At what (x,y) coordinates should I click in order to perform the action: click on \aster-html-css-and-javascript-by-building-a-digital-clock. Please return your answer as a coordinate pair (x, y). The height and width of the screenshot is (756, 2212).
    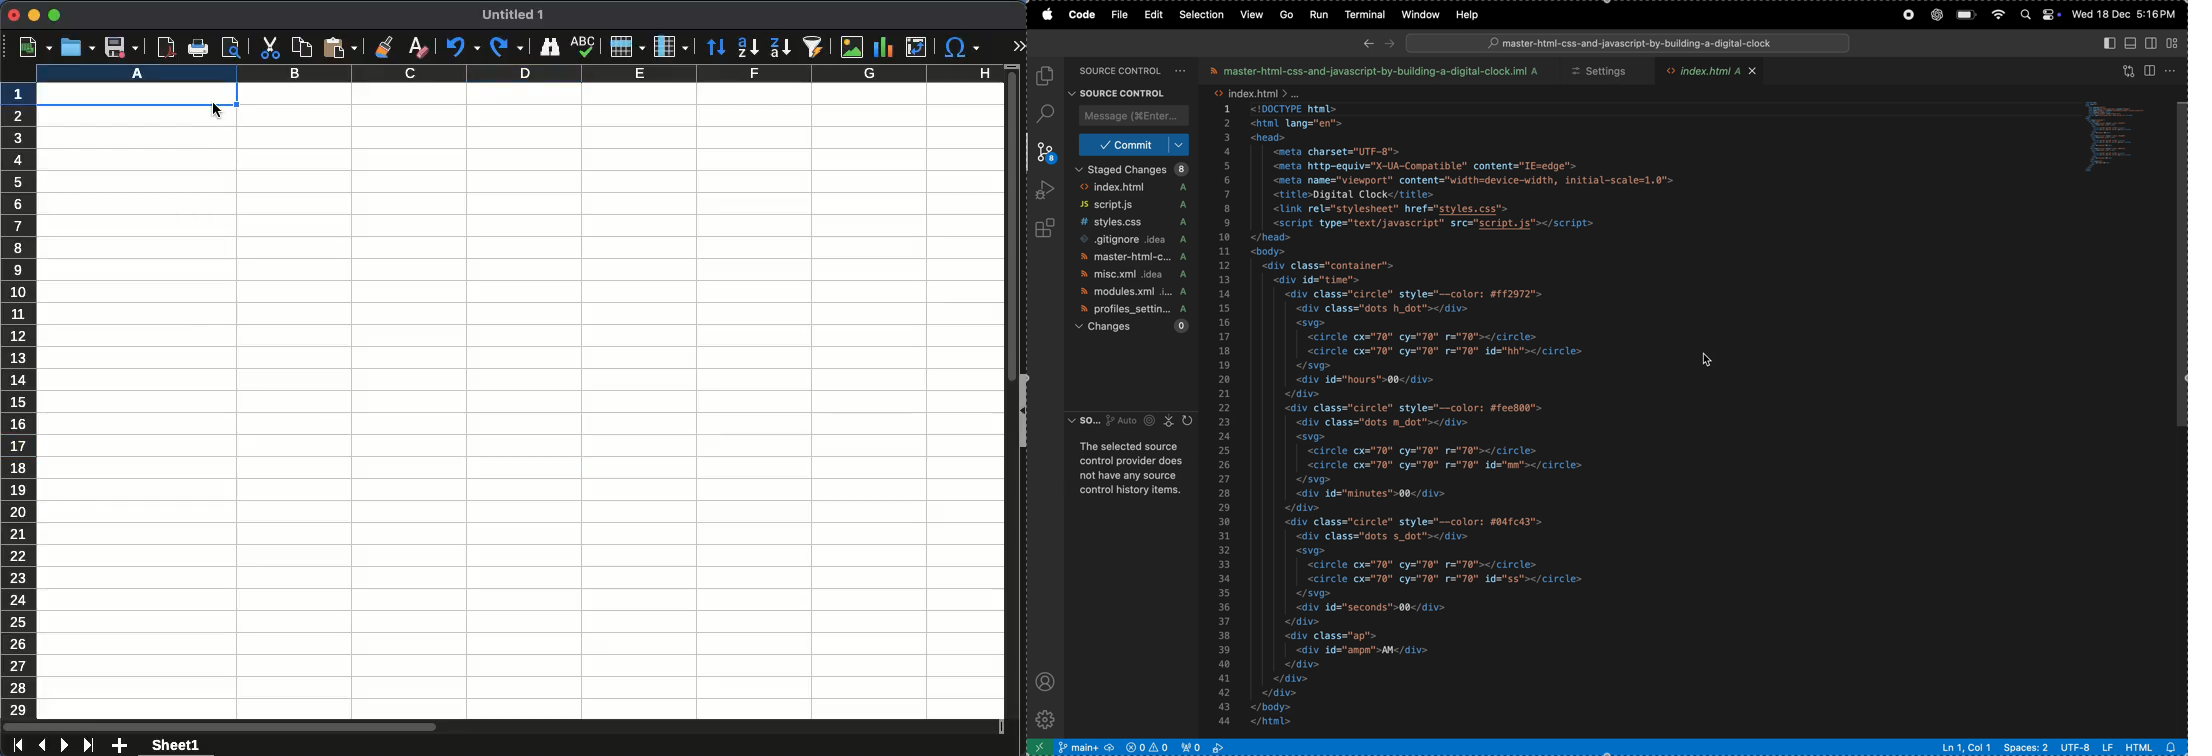
    Looking at the image, I should click on (1630, 43).